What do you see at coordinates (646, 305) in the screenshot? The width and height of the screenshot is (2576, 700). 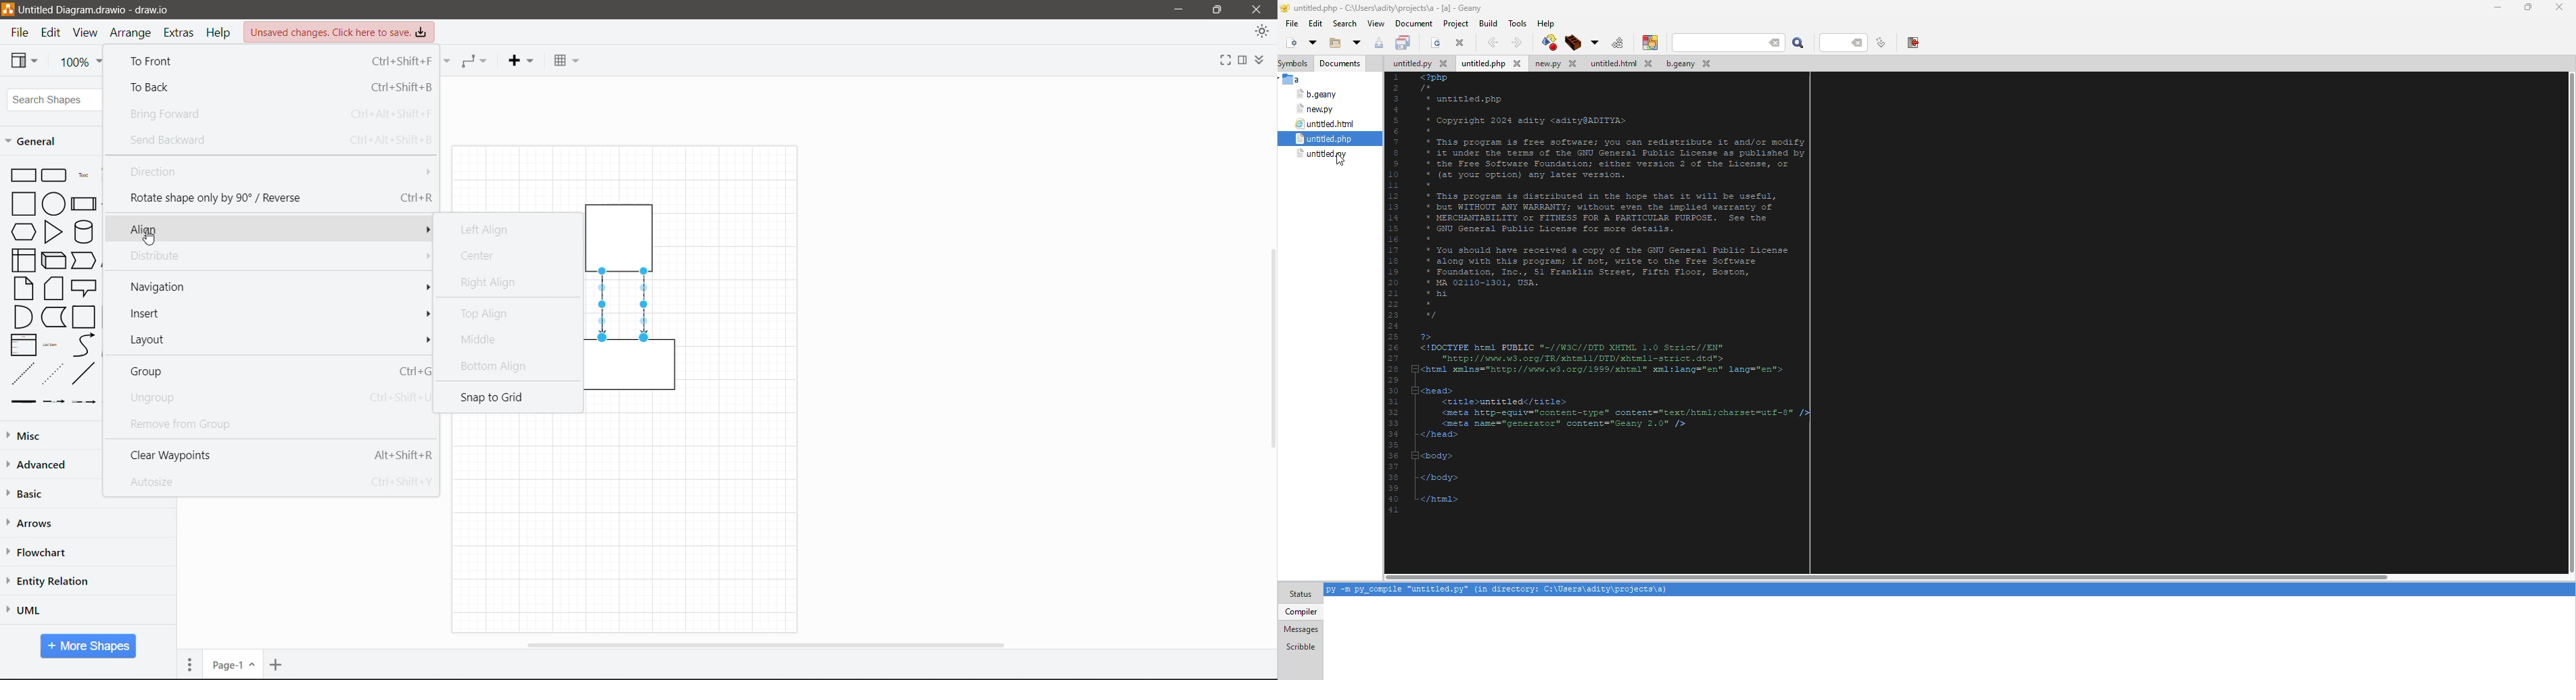 I see `Directional Connector` at bounding box center [646, 305].